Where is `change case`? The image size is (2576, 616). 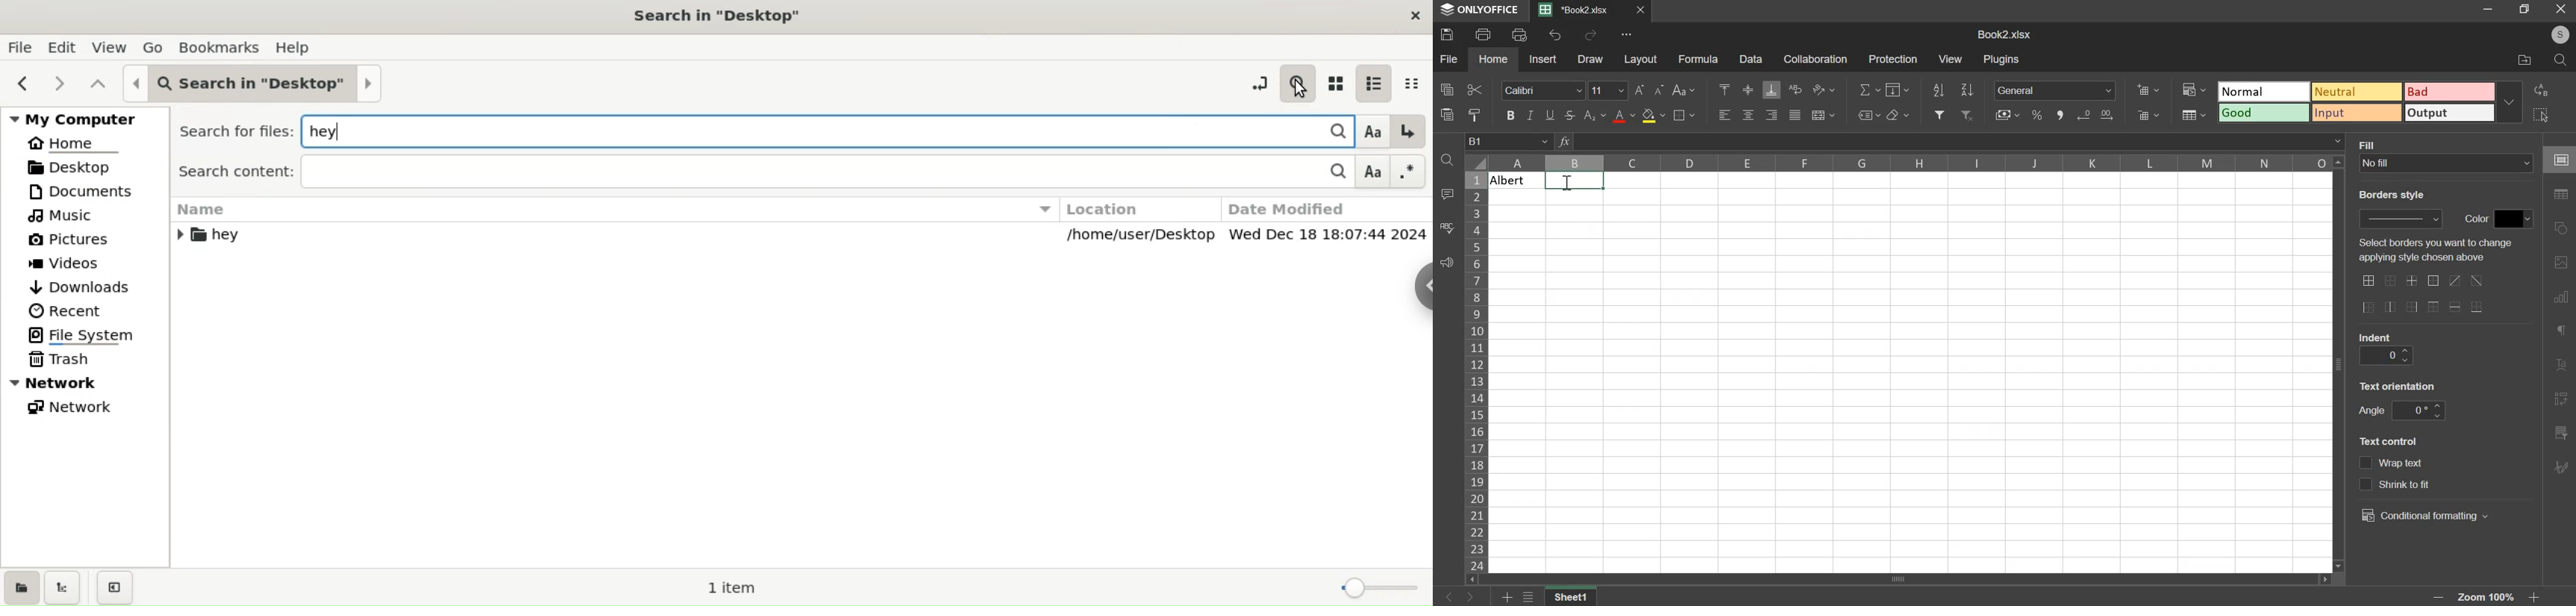
change case is located at coordinates (1684, 90).